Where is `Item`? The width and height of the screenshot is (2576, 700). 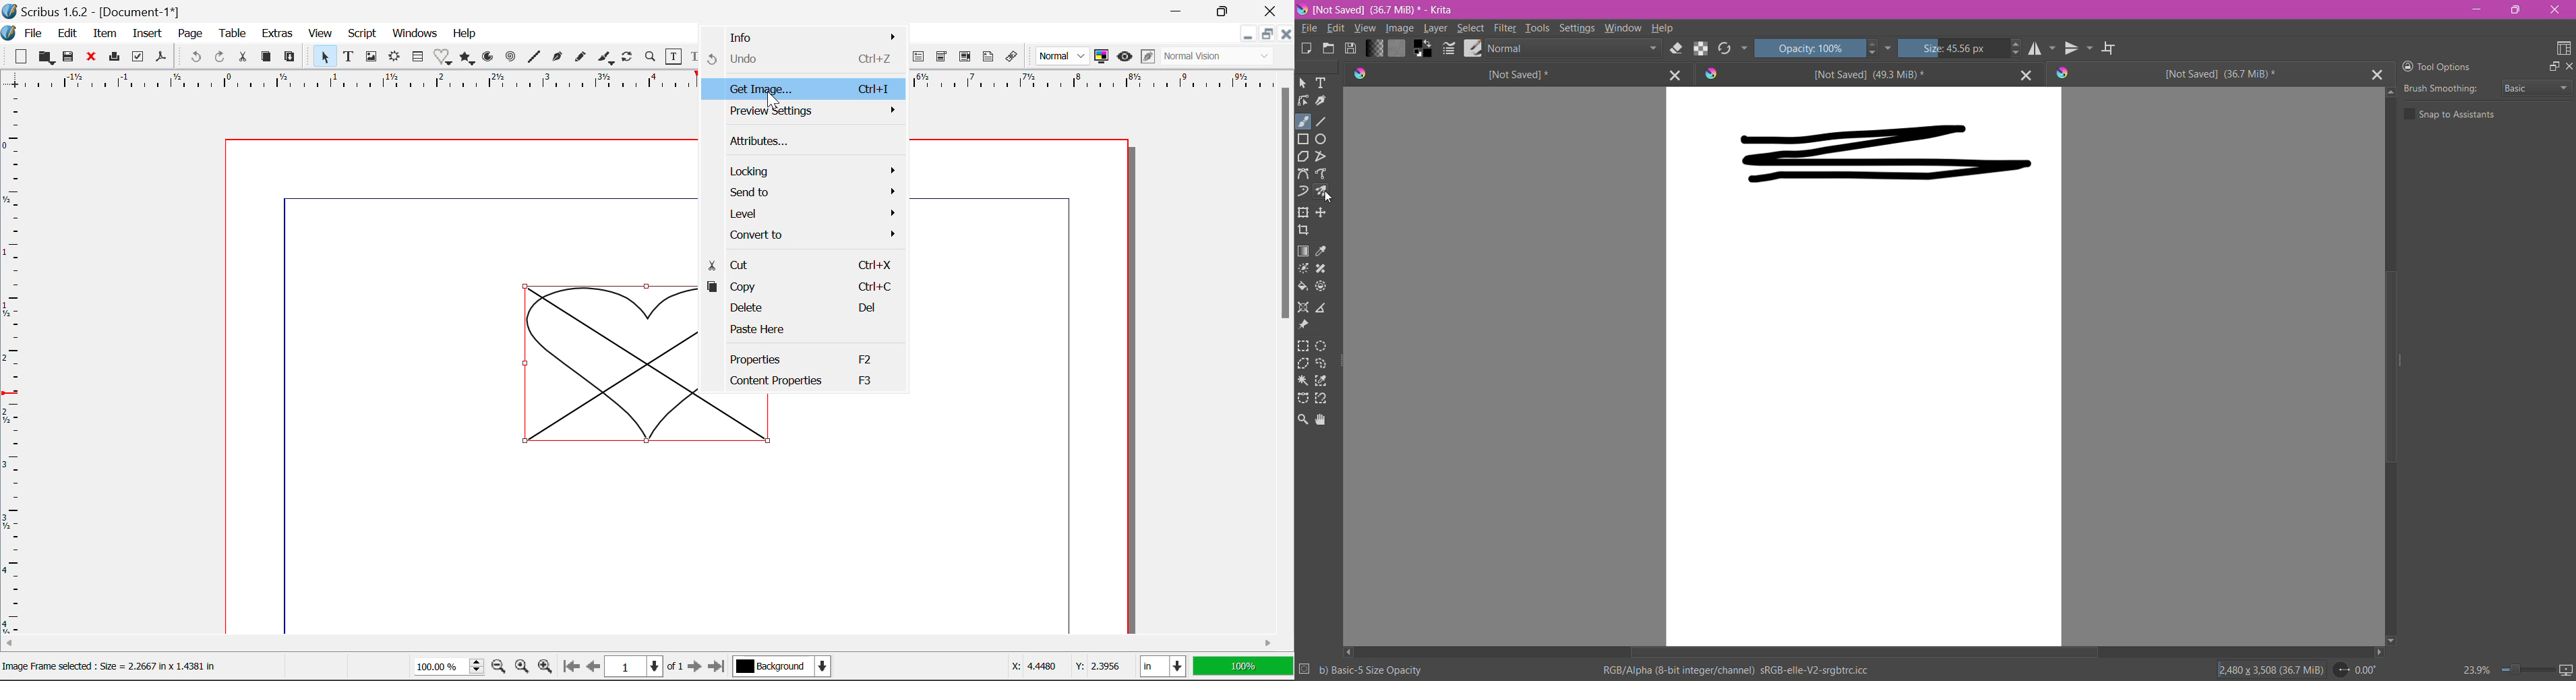
Item is located at coordinates (105, 34).